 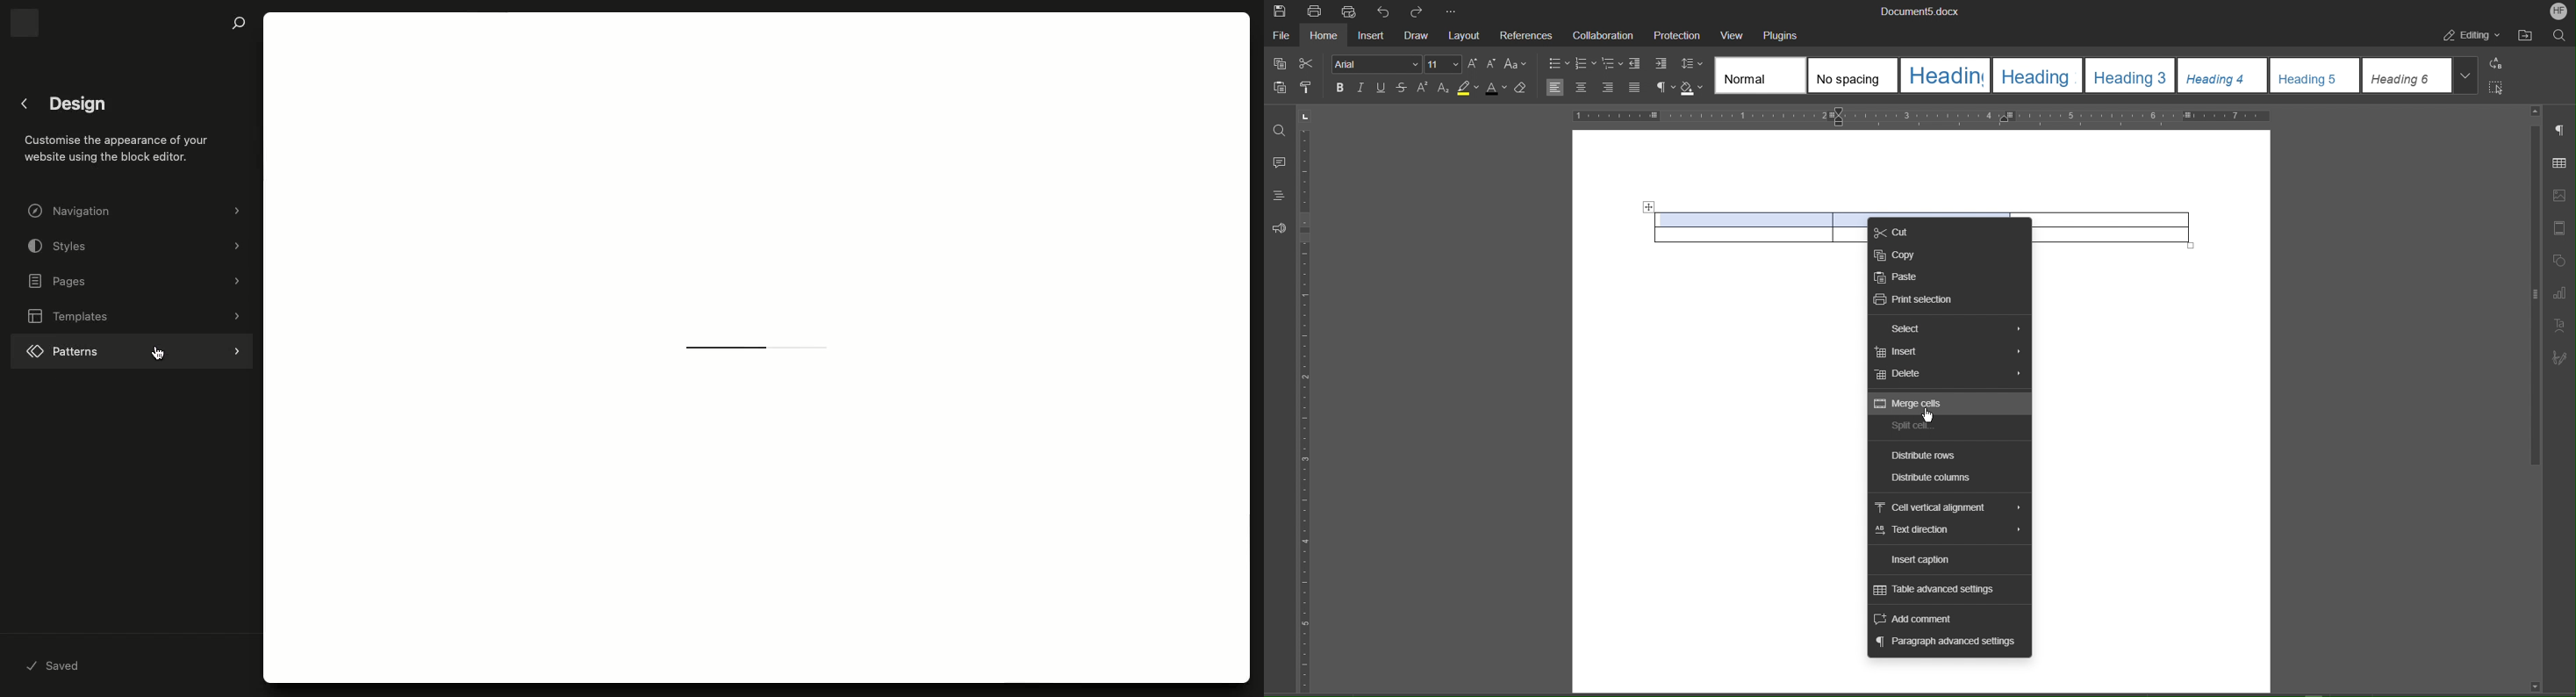 I want to click on Cell vertical alignment, so click(x=1950, y=508).